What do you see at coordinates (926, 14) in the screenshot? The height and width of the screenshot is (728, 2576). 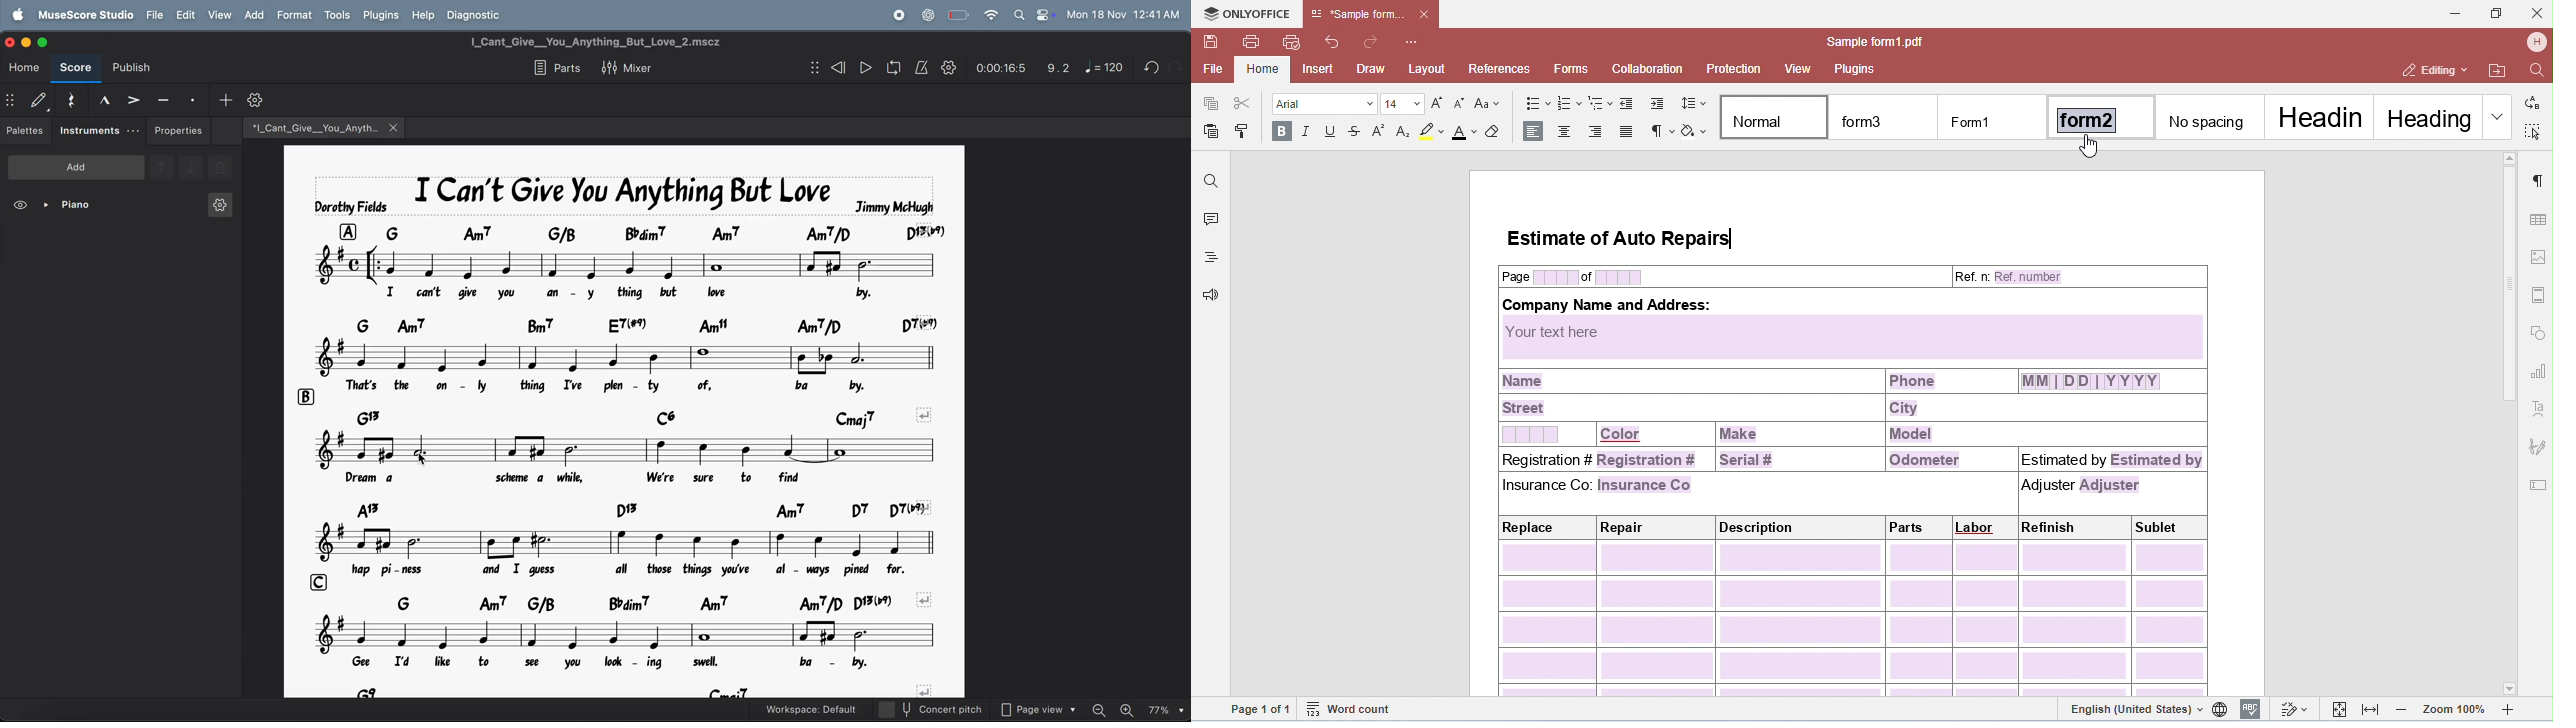 I see `chat gpt` at bounding box center [926, 14].